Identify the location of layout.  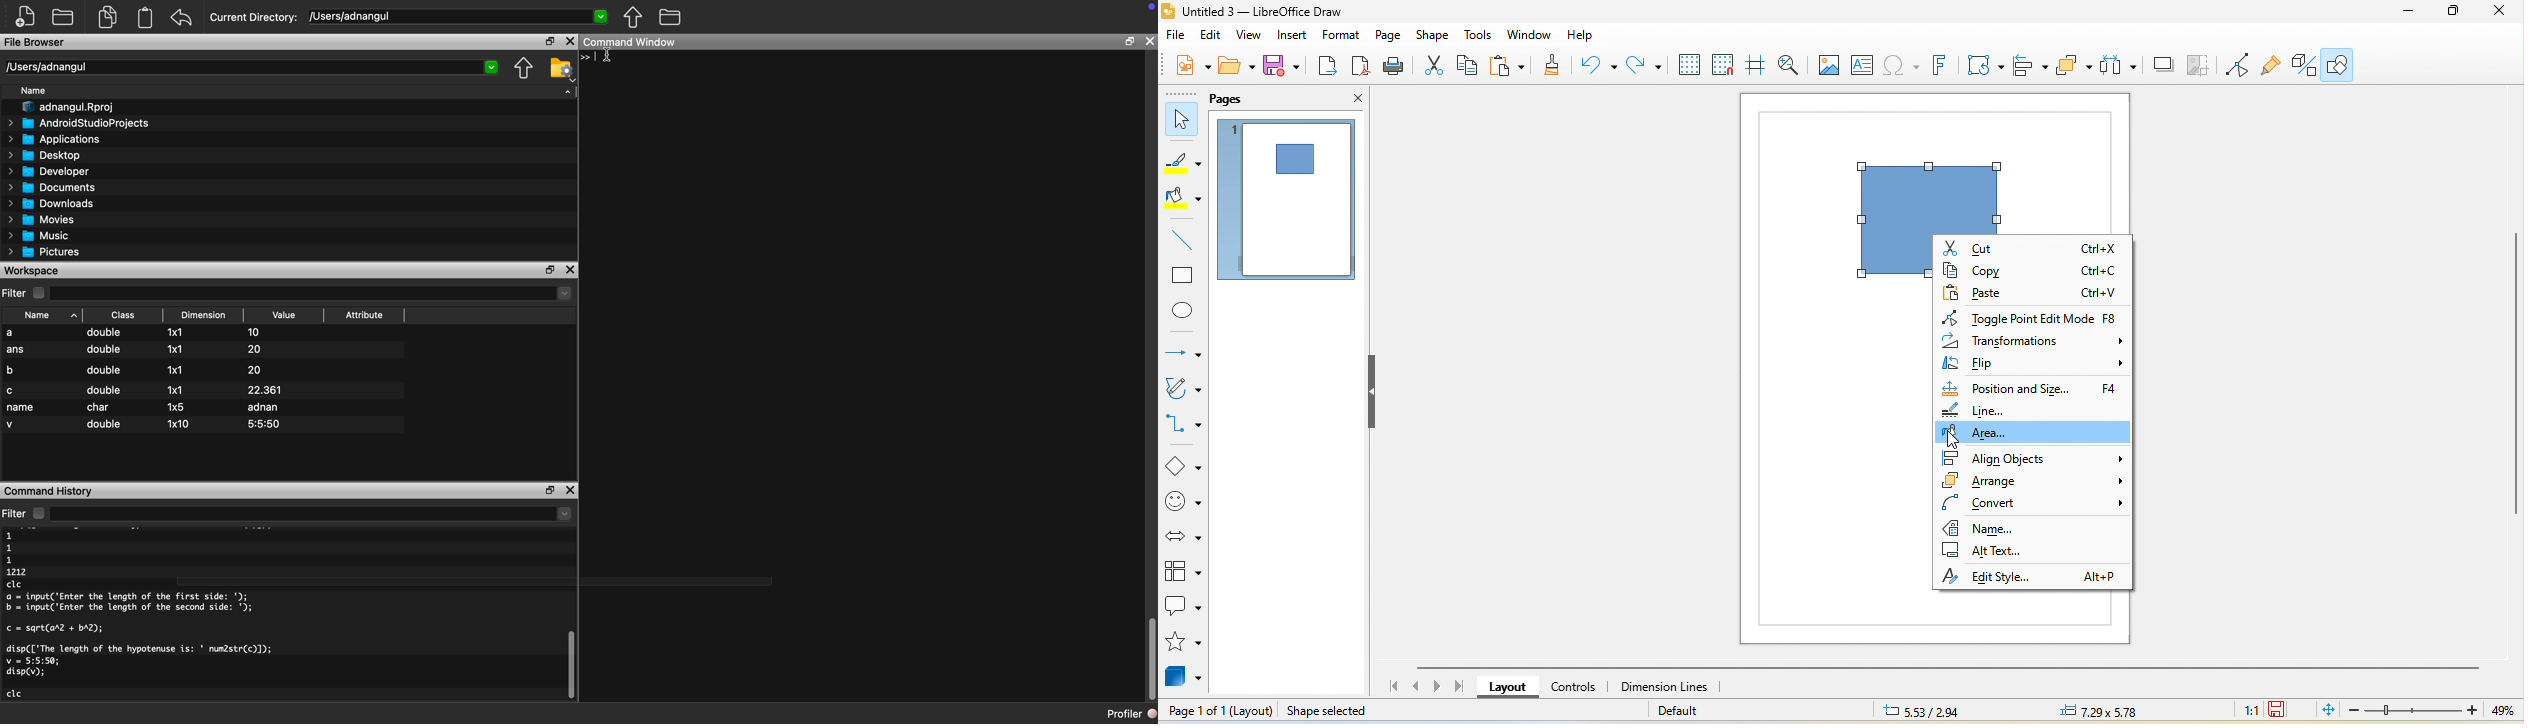
(1510, 688).